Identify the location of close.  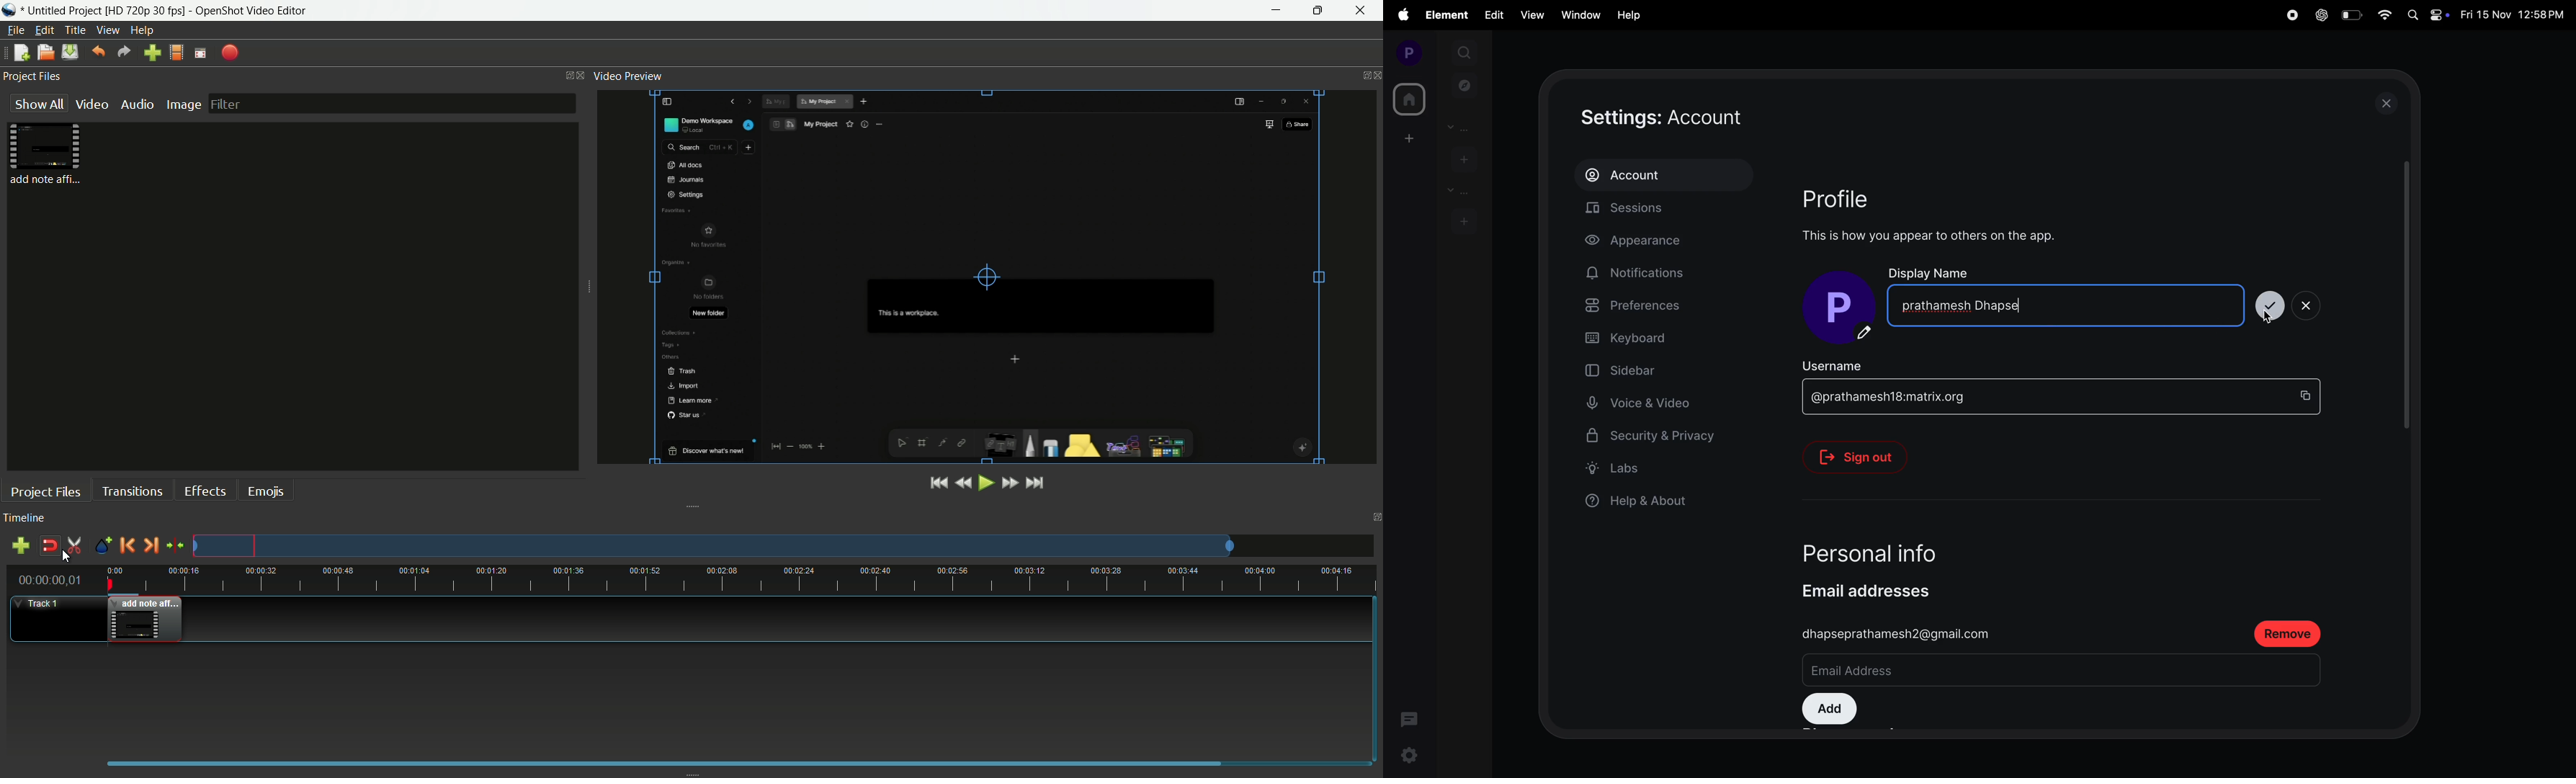
(2306, 304).